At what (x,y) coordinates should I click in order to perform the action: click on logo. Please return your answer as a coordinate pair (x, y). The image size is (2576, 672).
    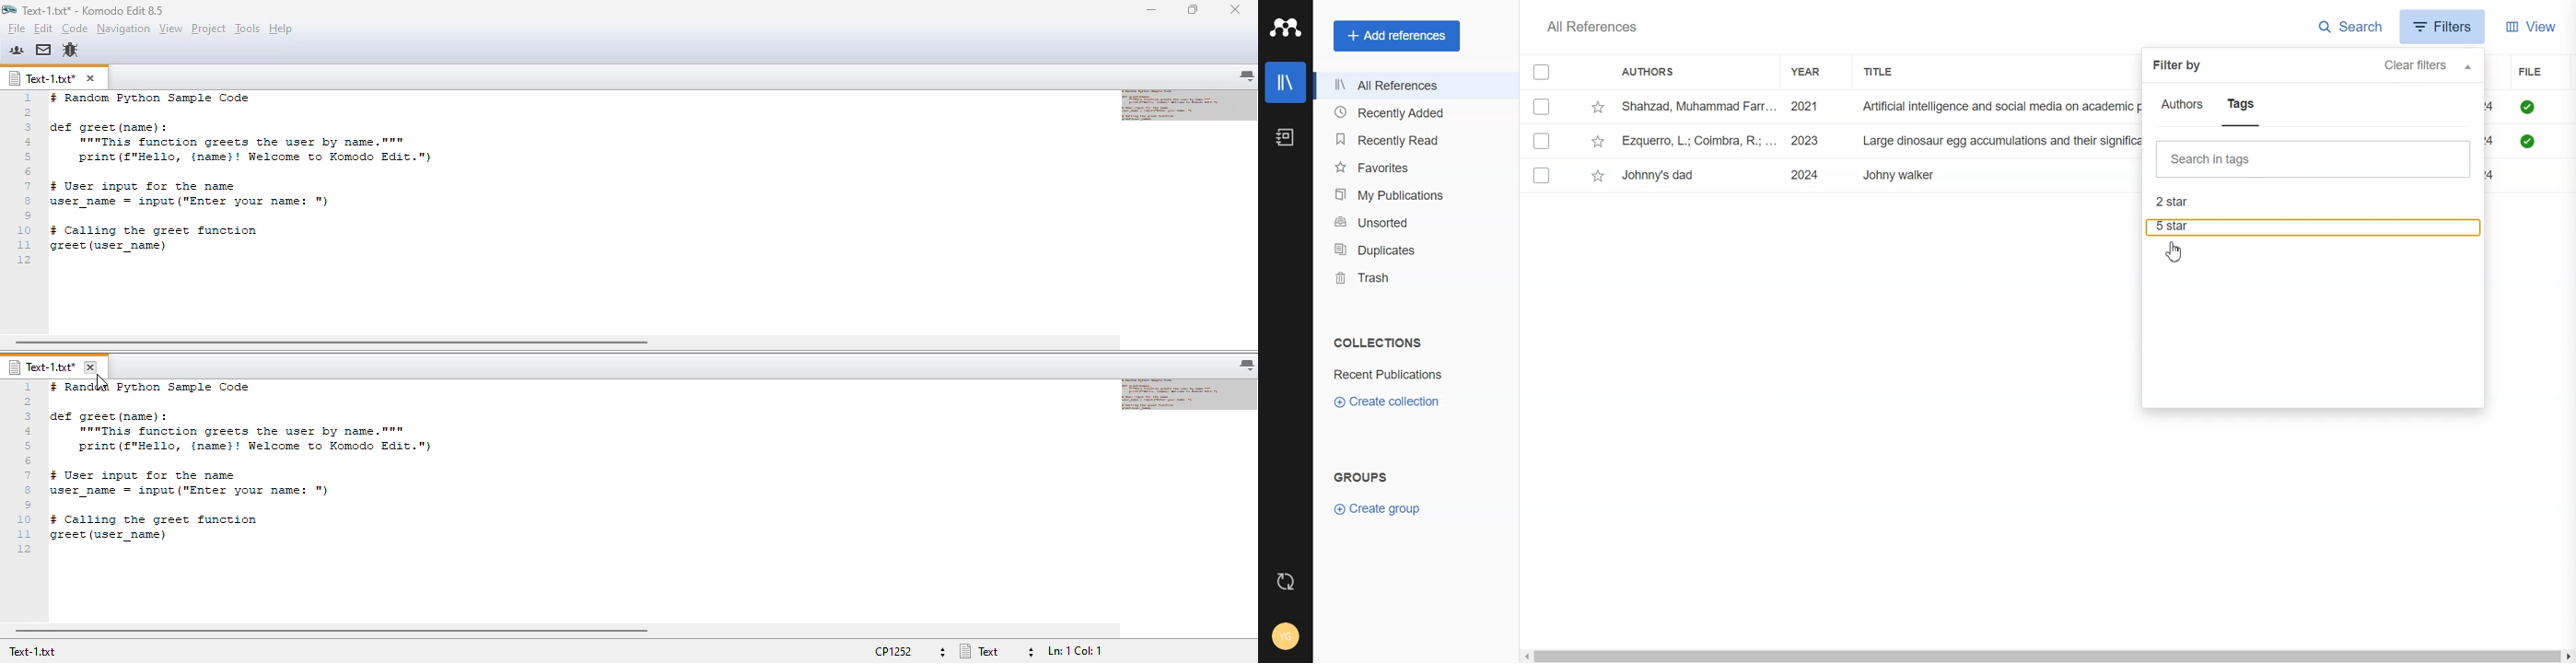
    Looking at the image, I should click on (8, 9).